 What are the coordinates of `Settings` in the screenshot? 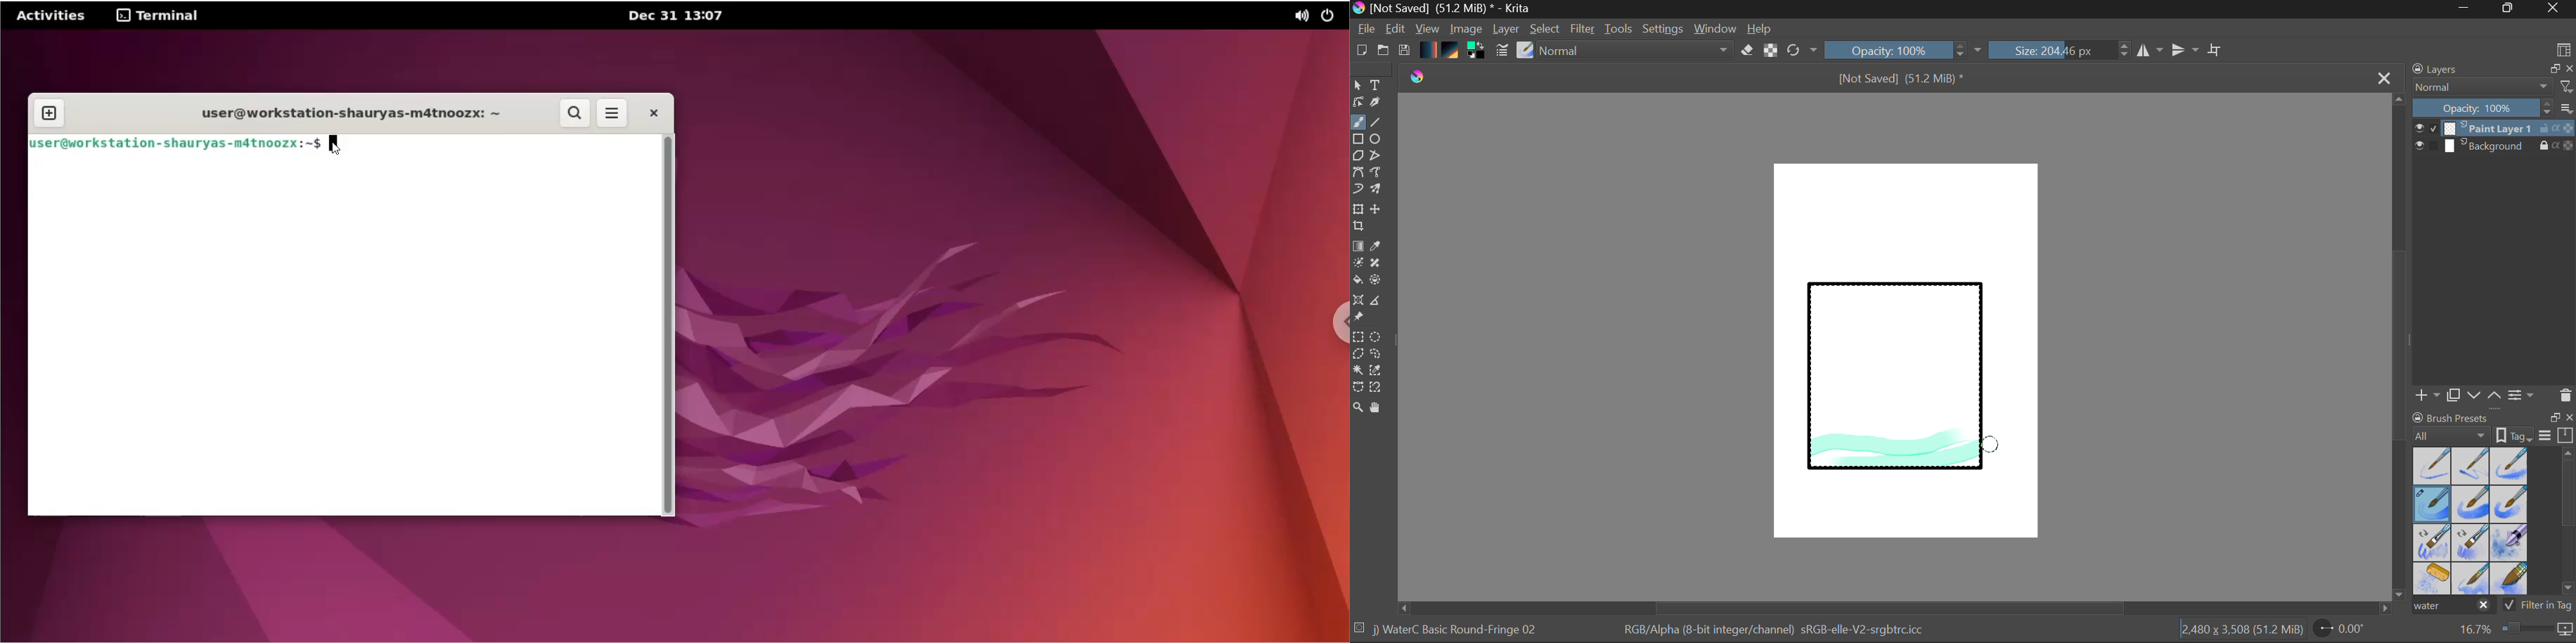 It's located at (1664, 29).